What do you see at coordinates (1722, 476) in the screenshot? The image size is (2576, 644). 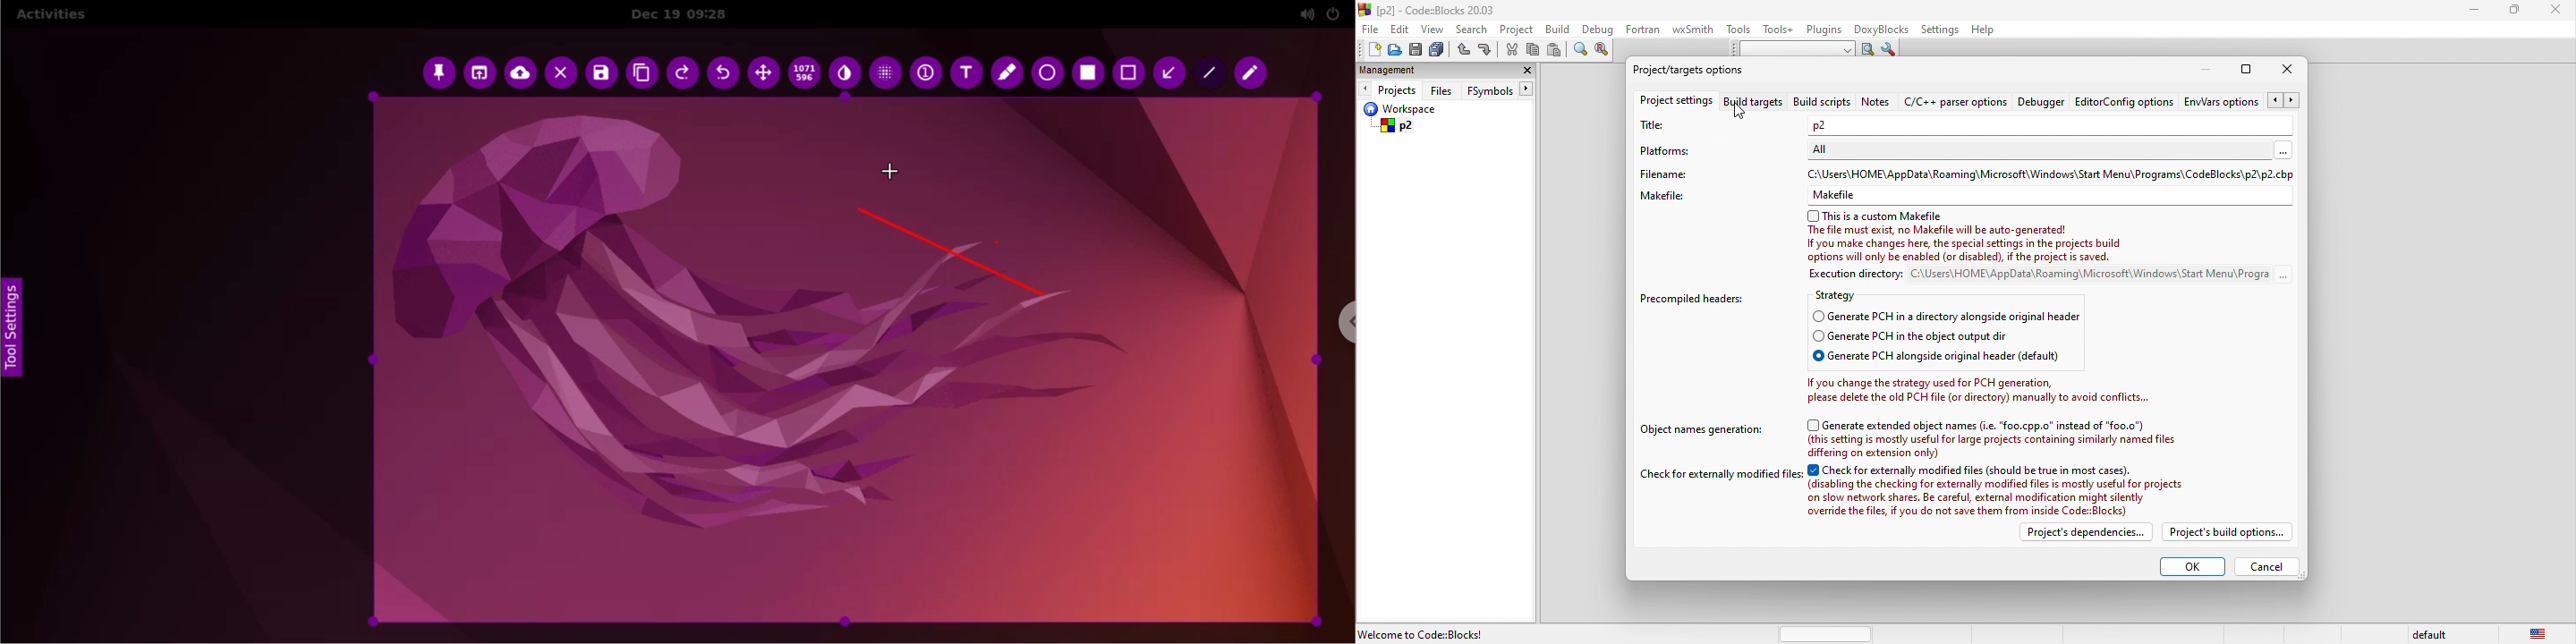 I see `check for extremally modified files` at bounding box center [1722, 476].